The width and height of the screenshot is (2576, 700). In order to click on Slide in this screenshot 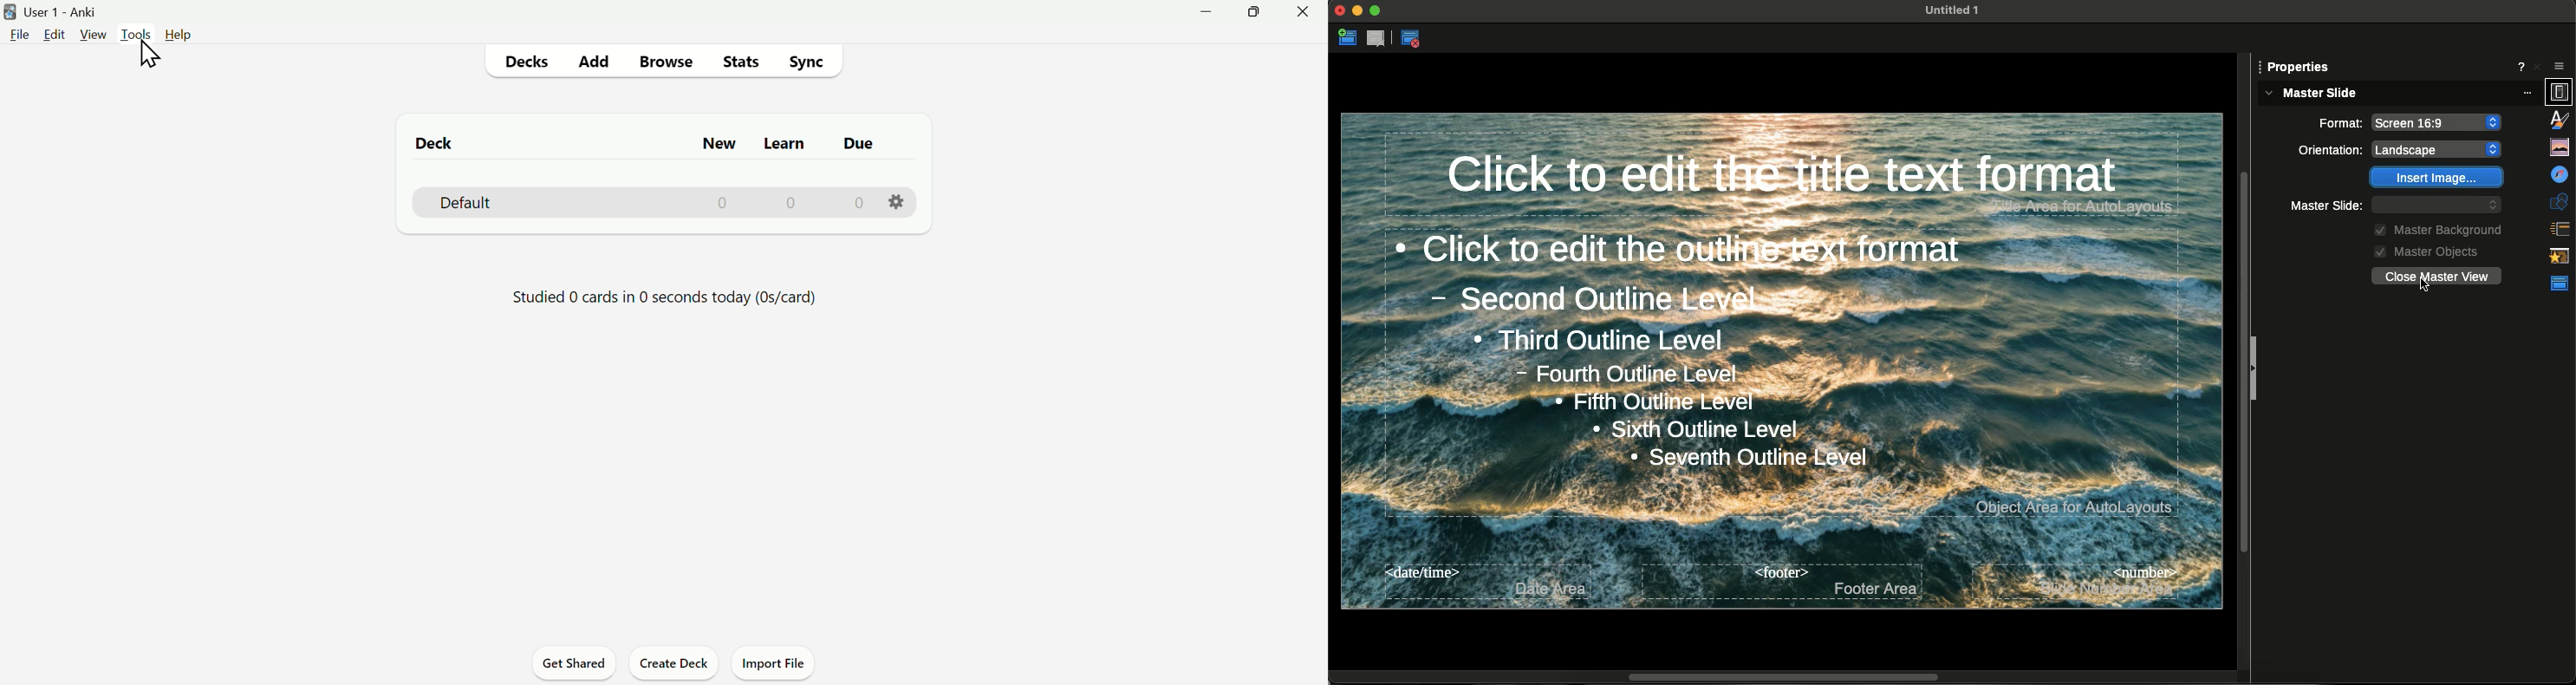, I will do `click(2299, 66)`.